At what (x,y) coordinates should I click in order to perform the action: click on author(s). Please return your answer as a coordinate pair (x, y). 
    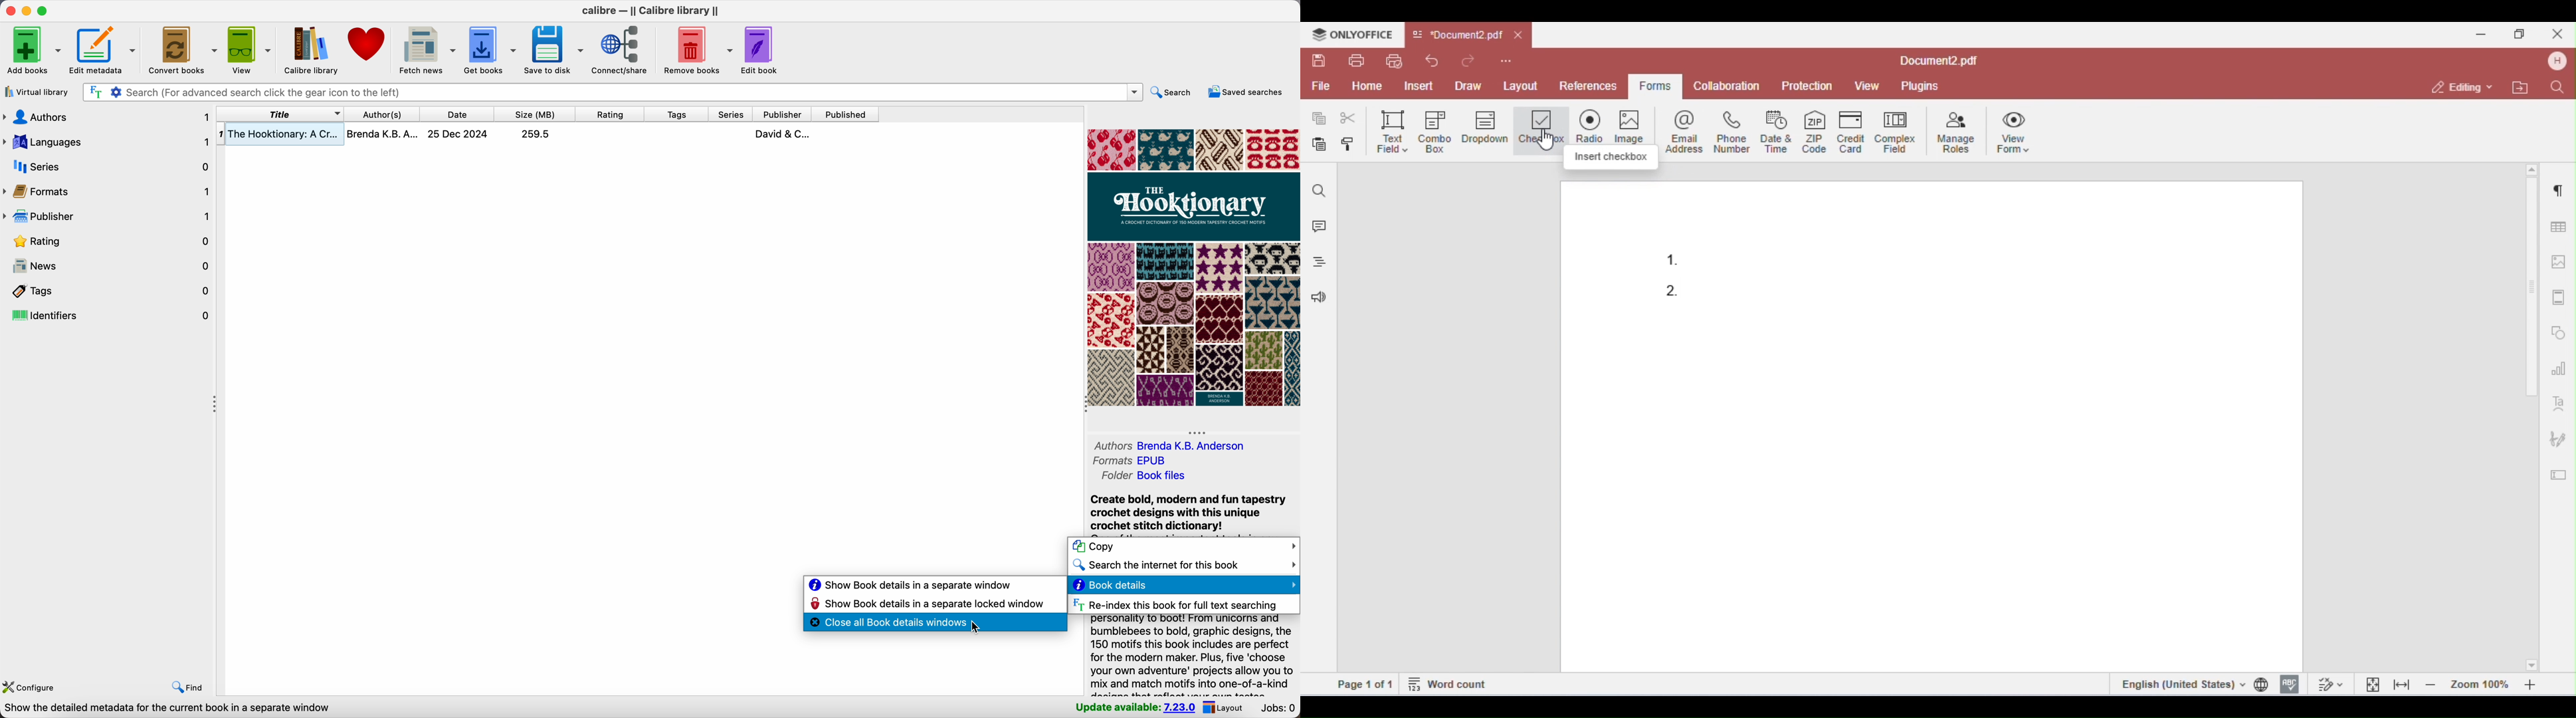
    Looking at the image, I should click on (381, 114).